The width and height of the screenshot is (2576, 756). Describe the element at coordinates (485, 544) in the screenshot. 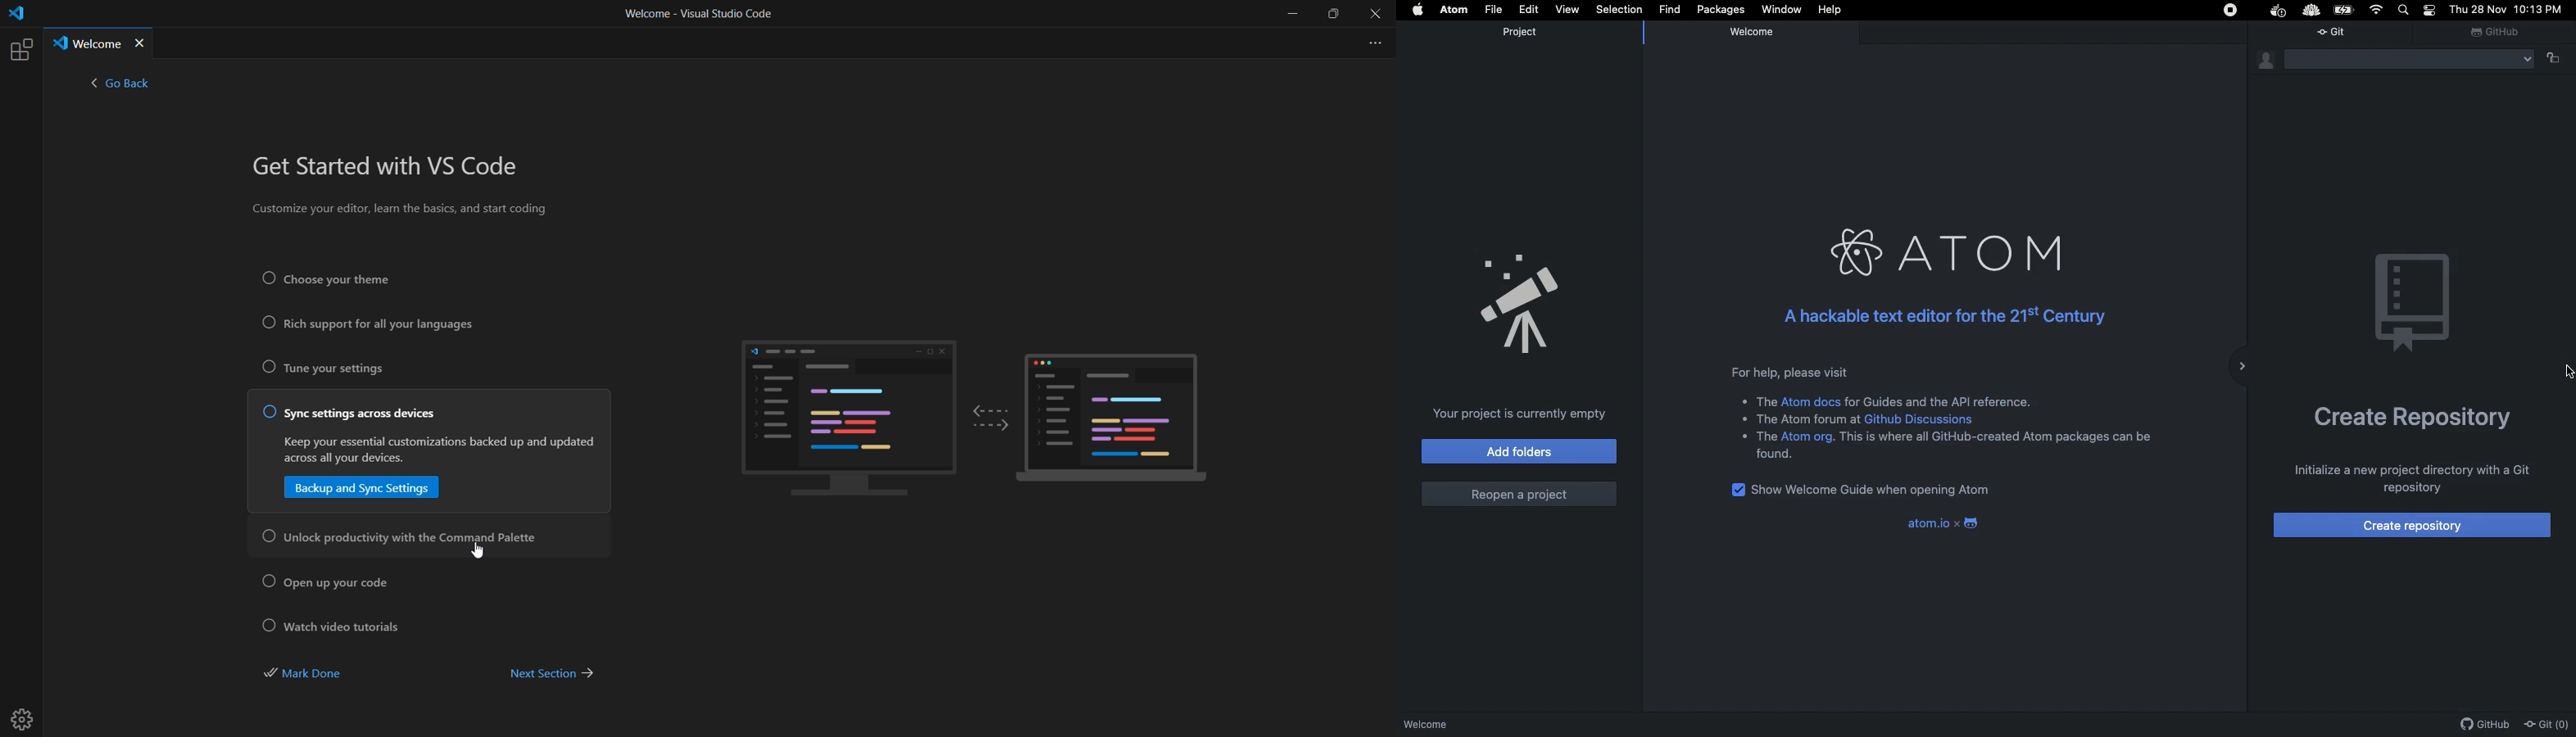

I see `cursor` at that location.